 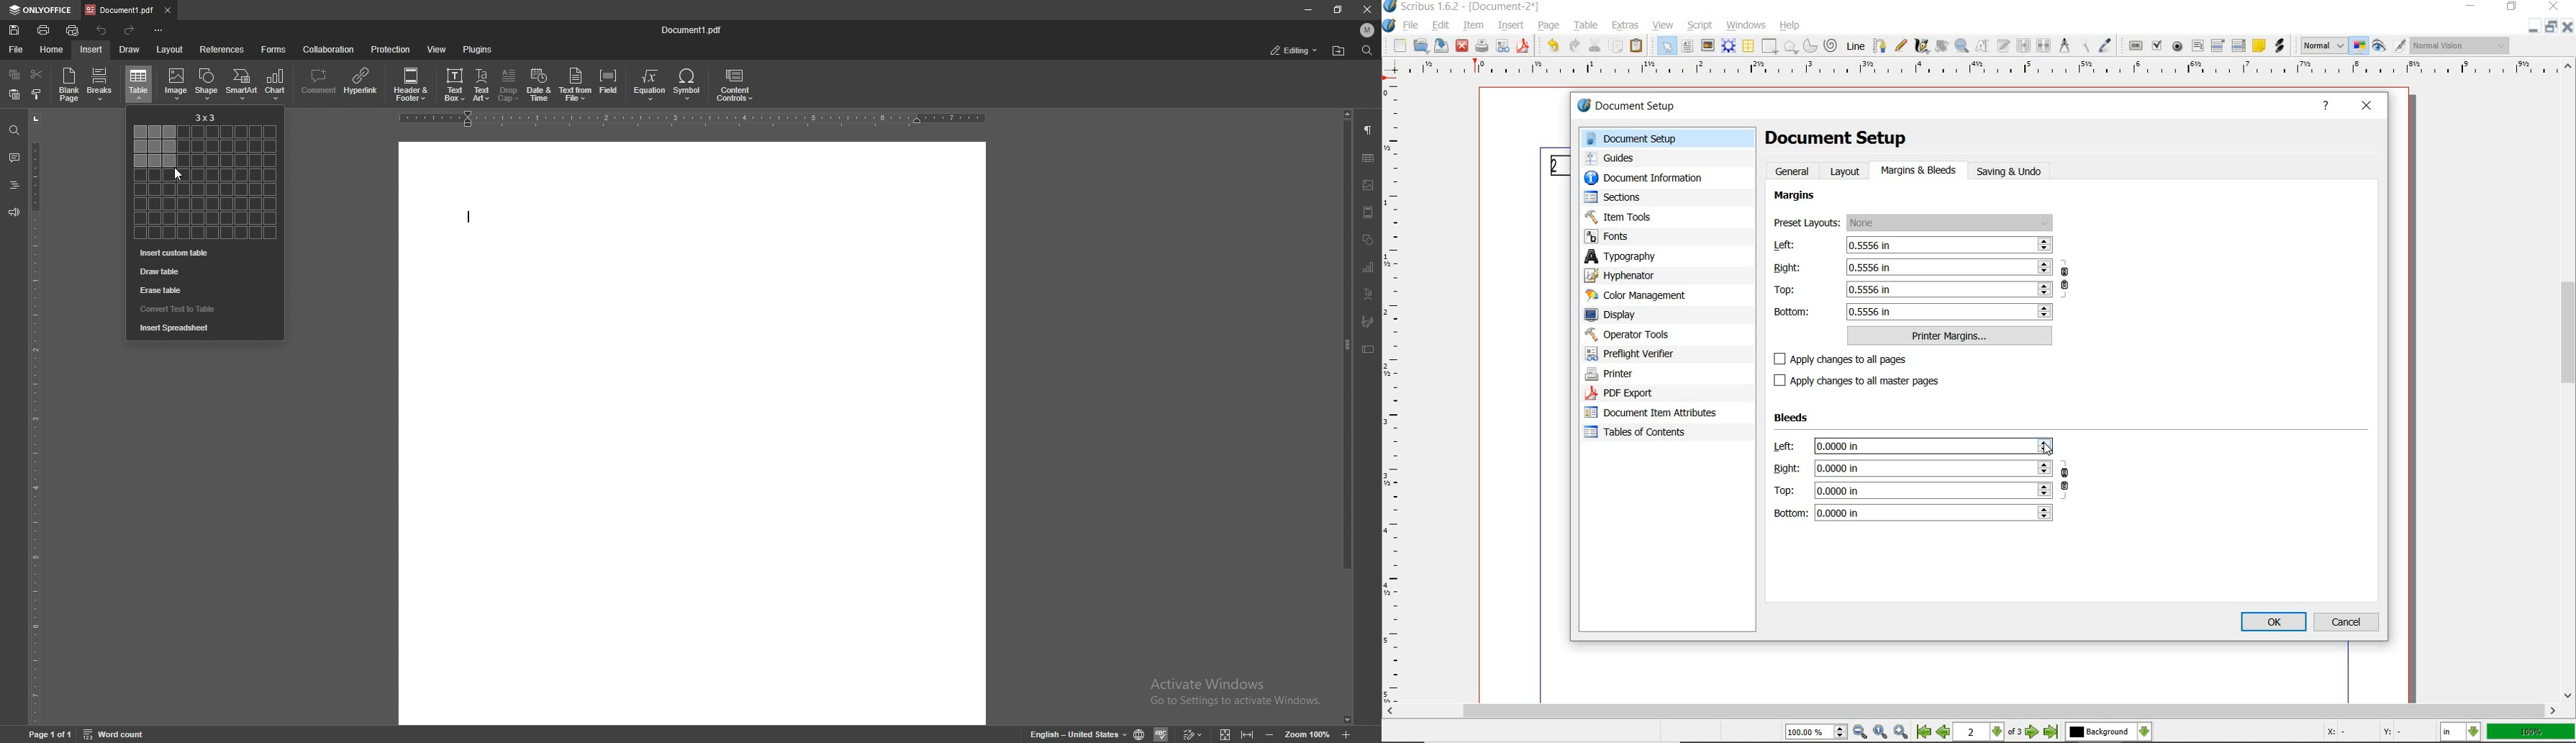 I want to click on pdf text field, so click(x=2197, y=46).